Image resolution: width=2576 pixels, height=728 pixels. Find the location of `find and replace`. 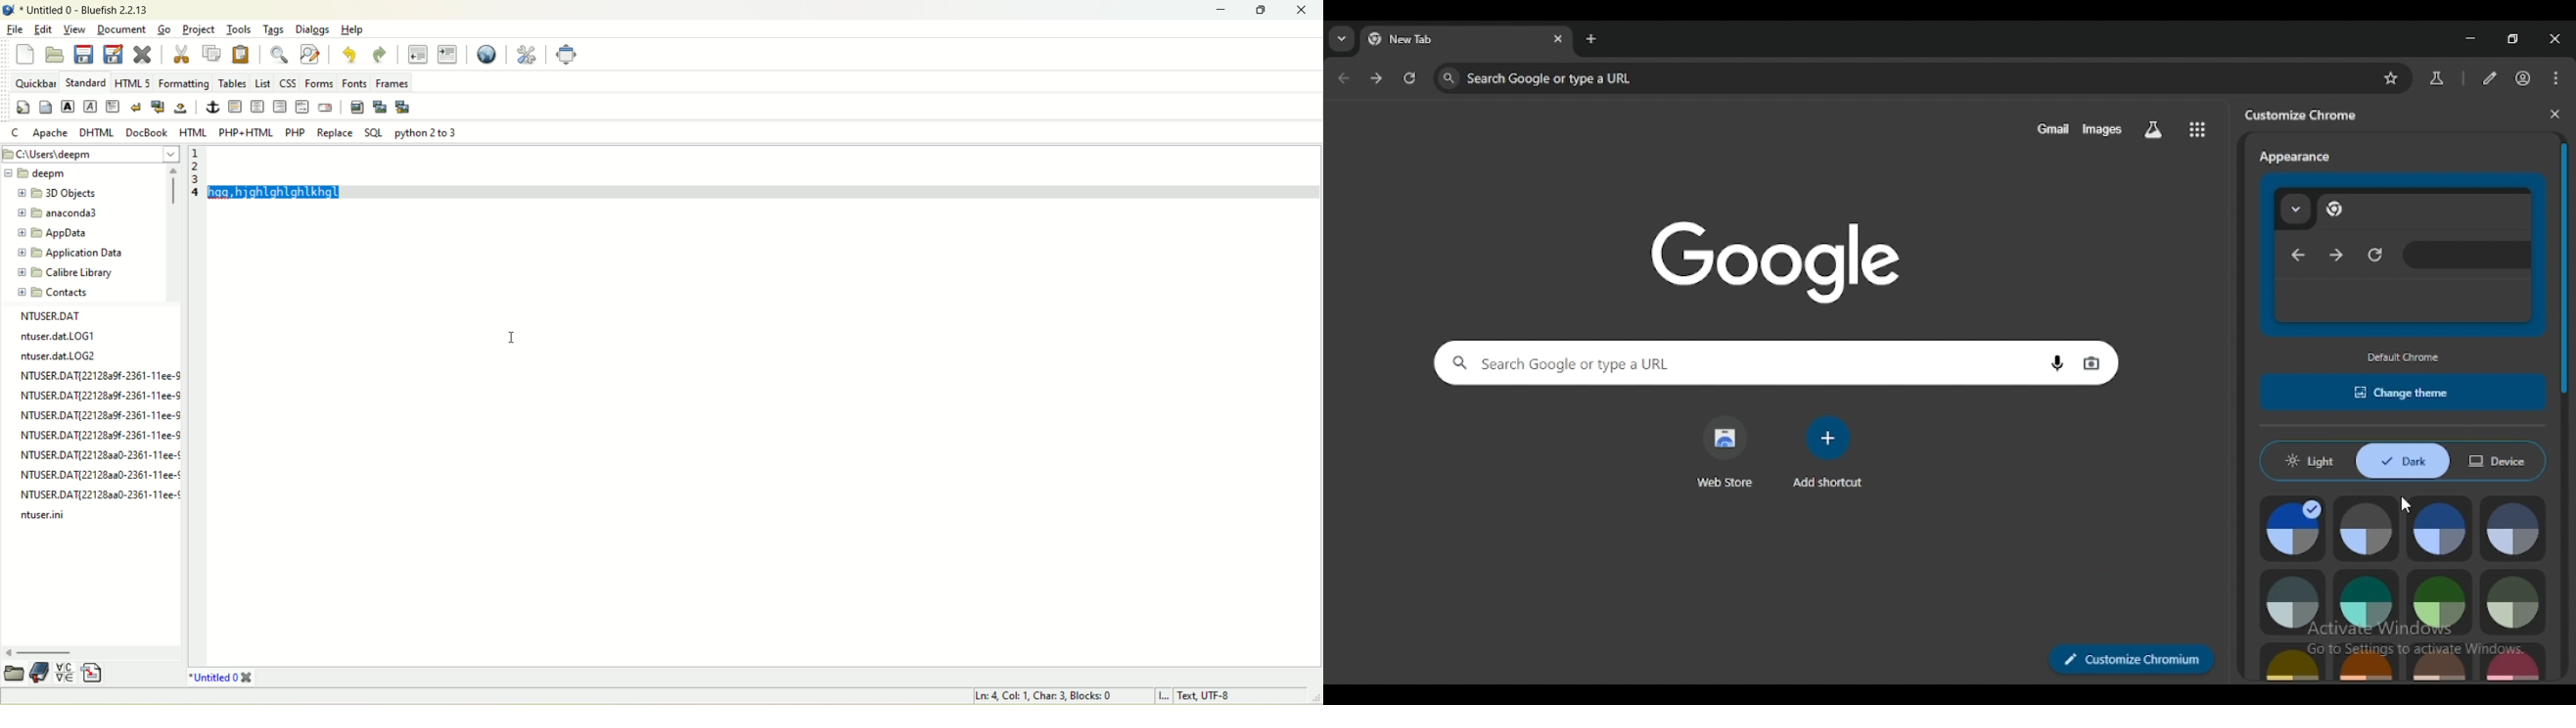

find and replace is located at coordinates (310, 54).